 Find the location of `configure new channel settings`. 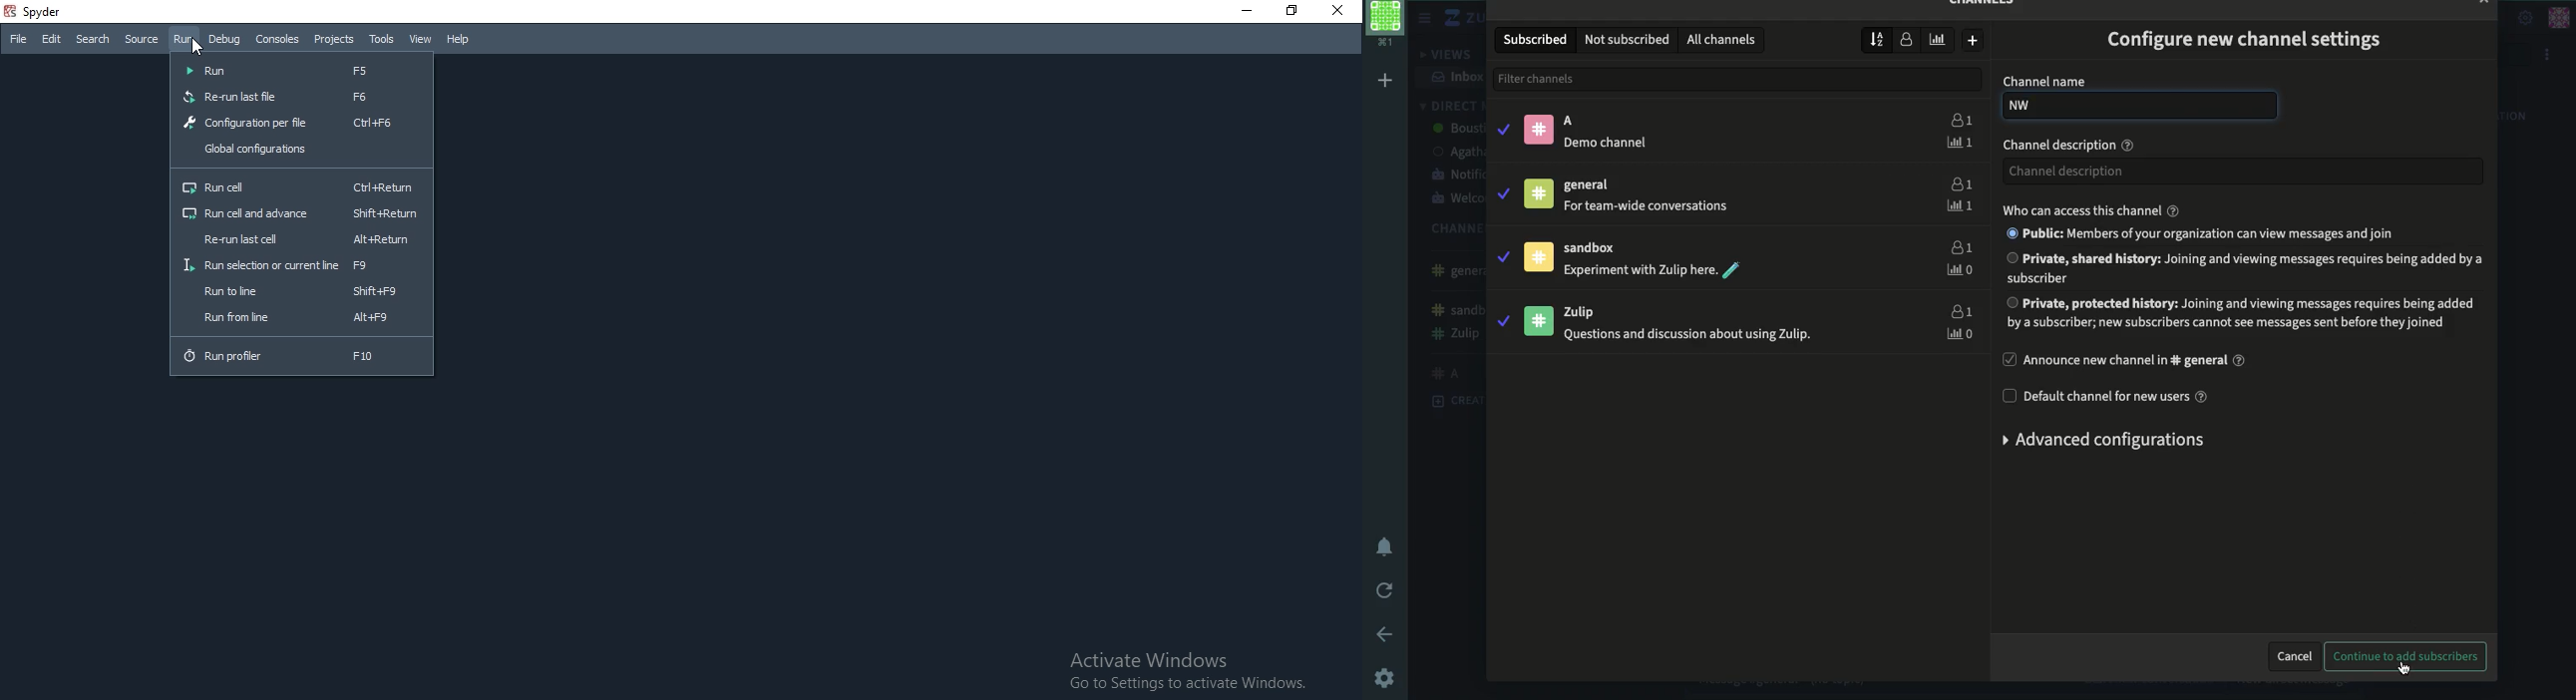

configure new channel settings is located at coordinates (2240, 40).